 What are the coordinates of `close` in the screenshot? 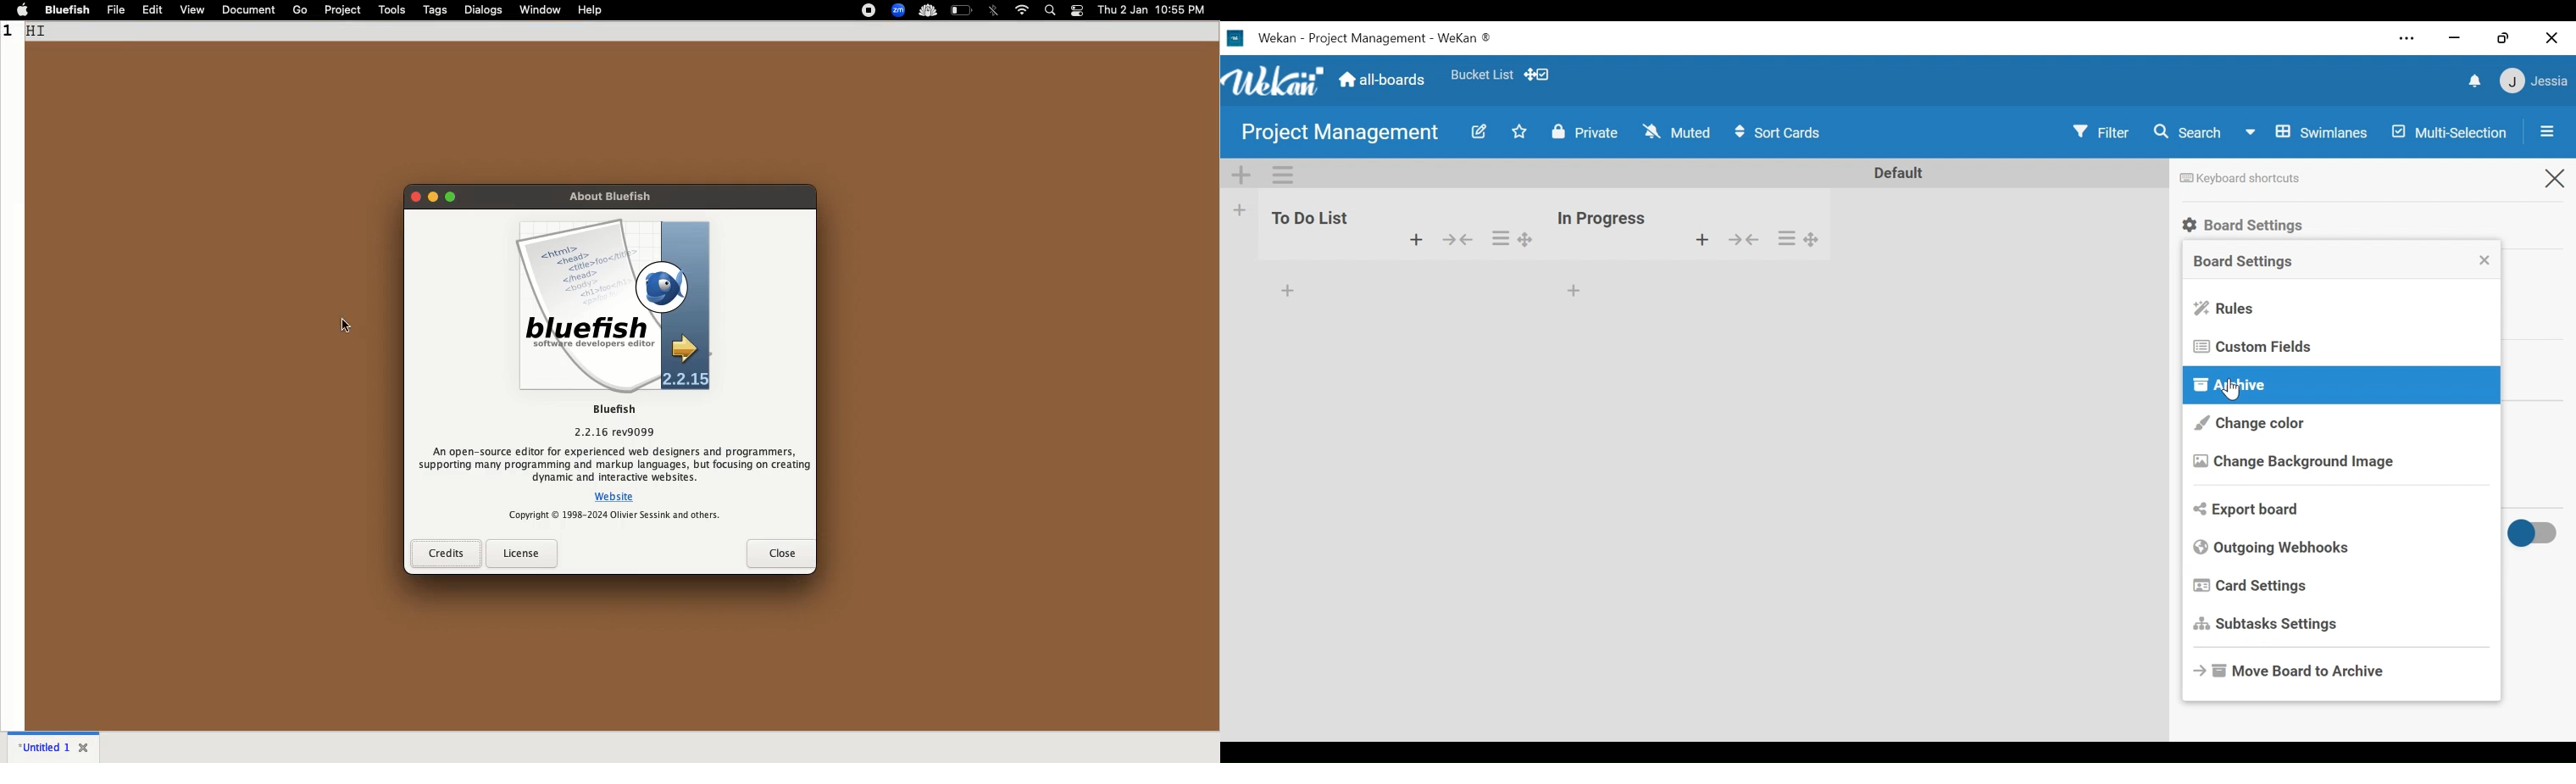 It's located at (781, 554).